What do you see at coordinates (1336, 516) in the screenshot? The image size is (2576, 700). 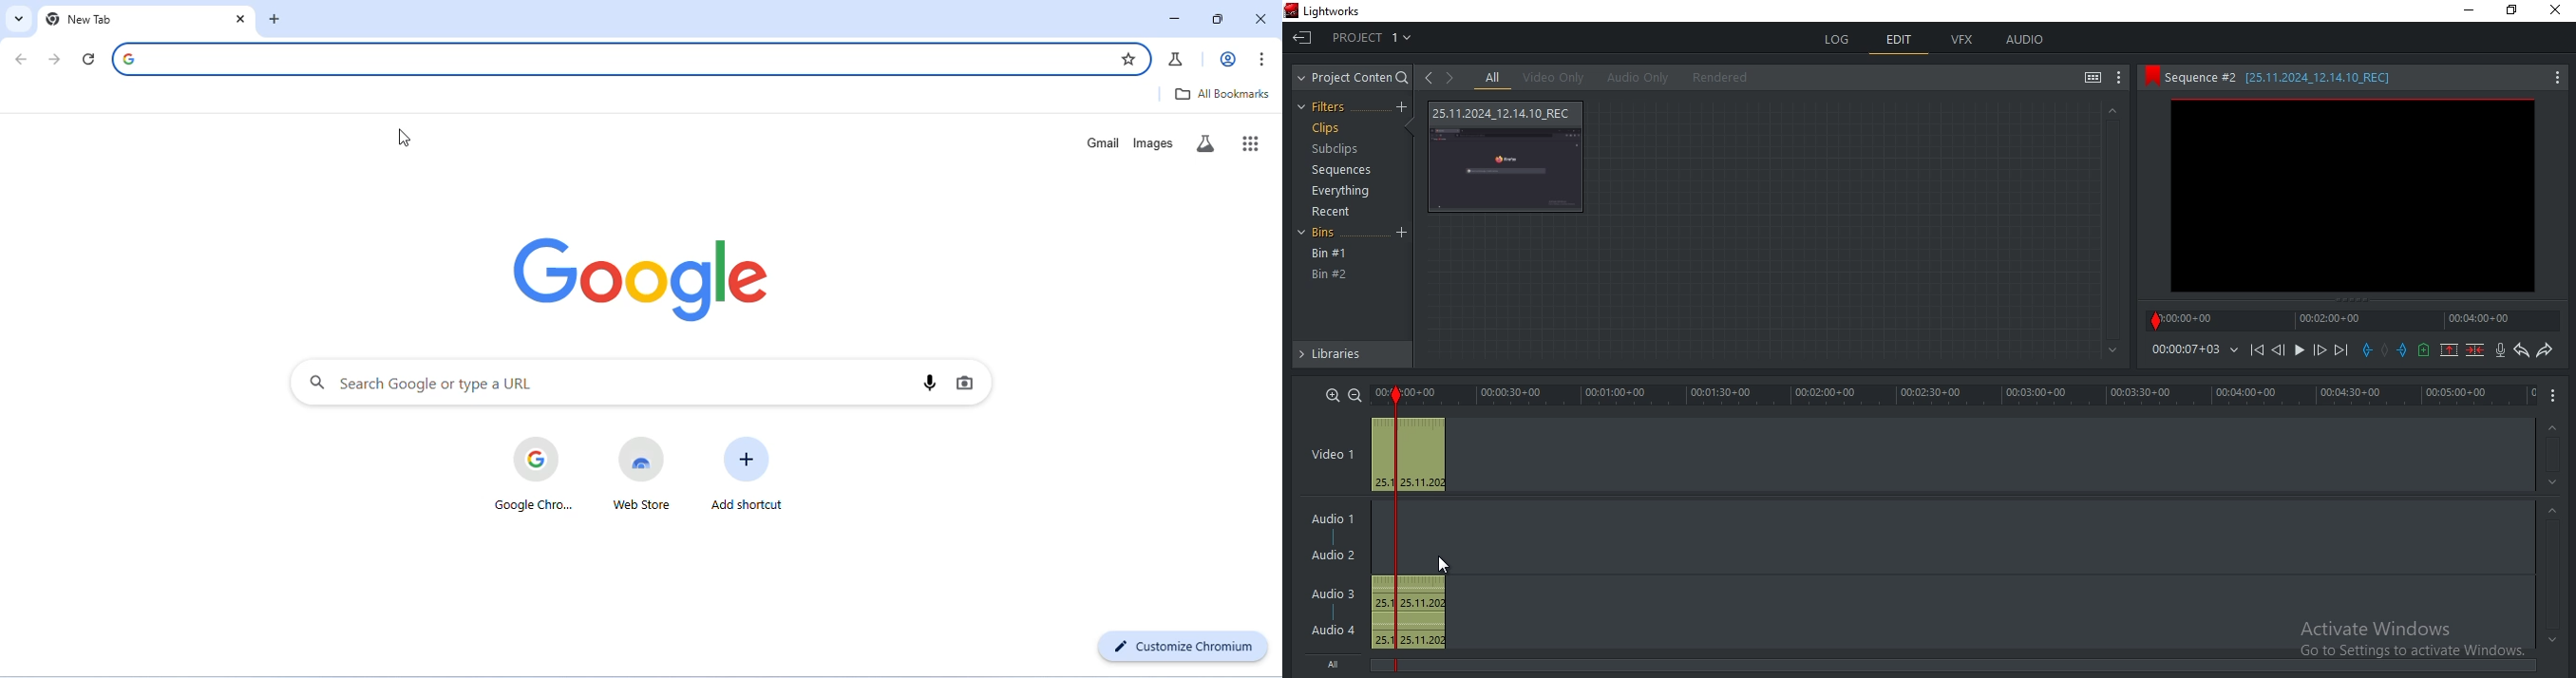 I see `Audio 1` at bounding box center [1336, 516].